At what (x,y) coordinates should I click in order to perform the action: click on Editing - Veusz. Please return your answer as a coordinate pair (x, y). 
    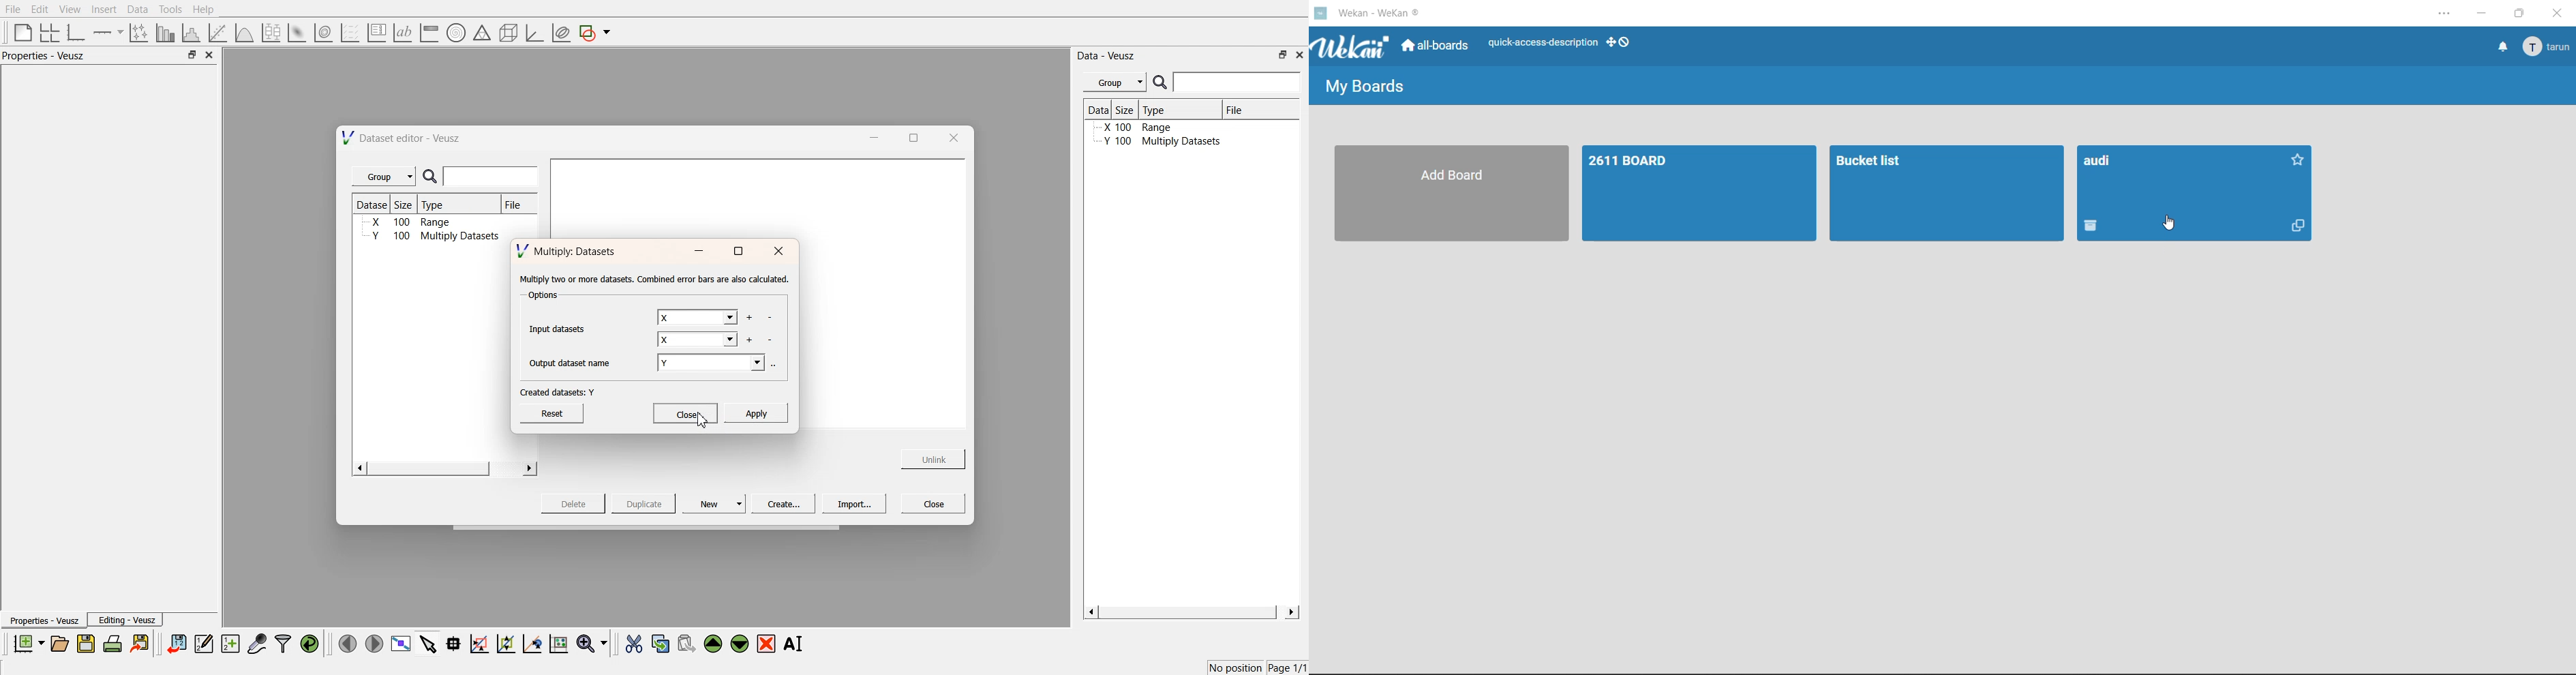
    Looking at the image, I should click on (127, 620).